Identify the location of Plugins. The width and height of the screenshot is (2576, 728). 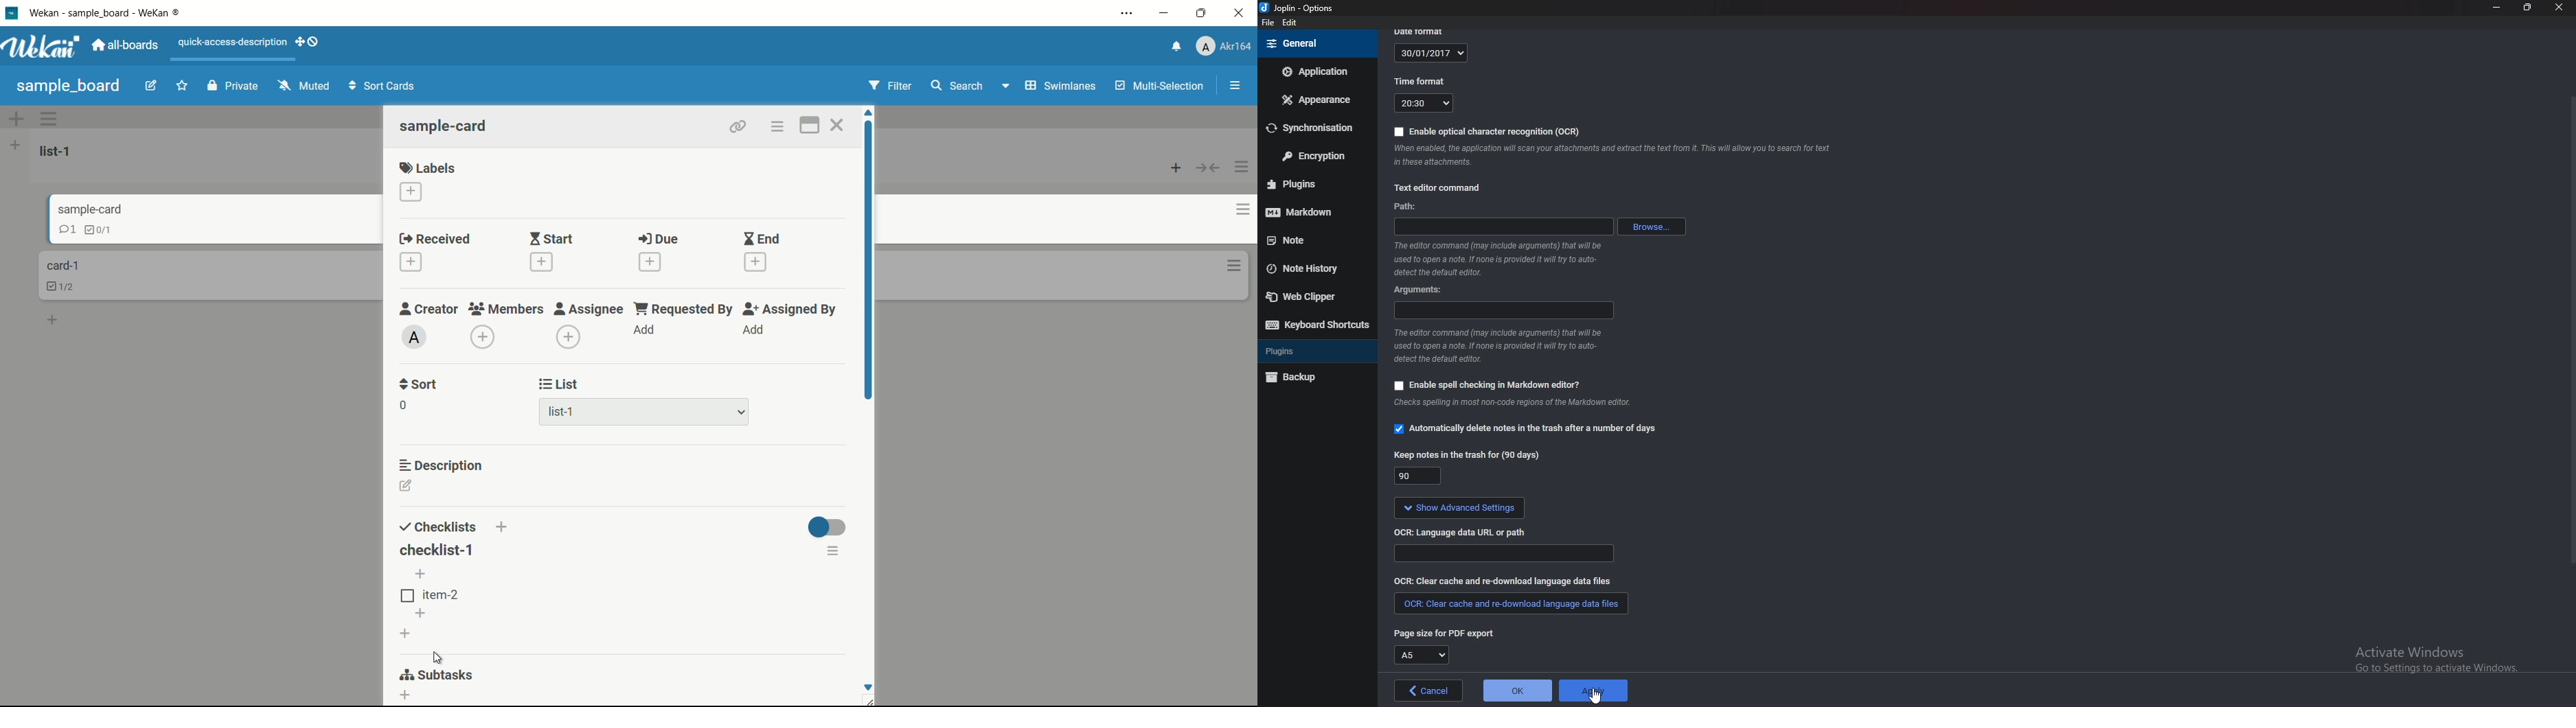
(1309, 184).